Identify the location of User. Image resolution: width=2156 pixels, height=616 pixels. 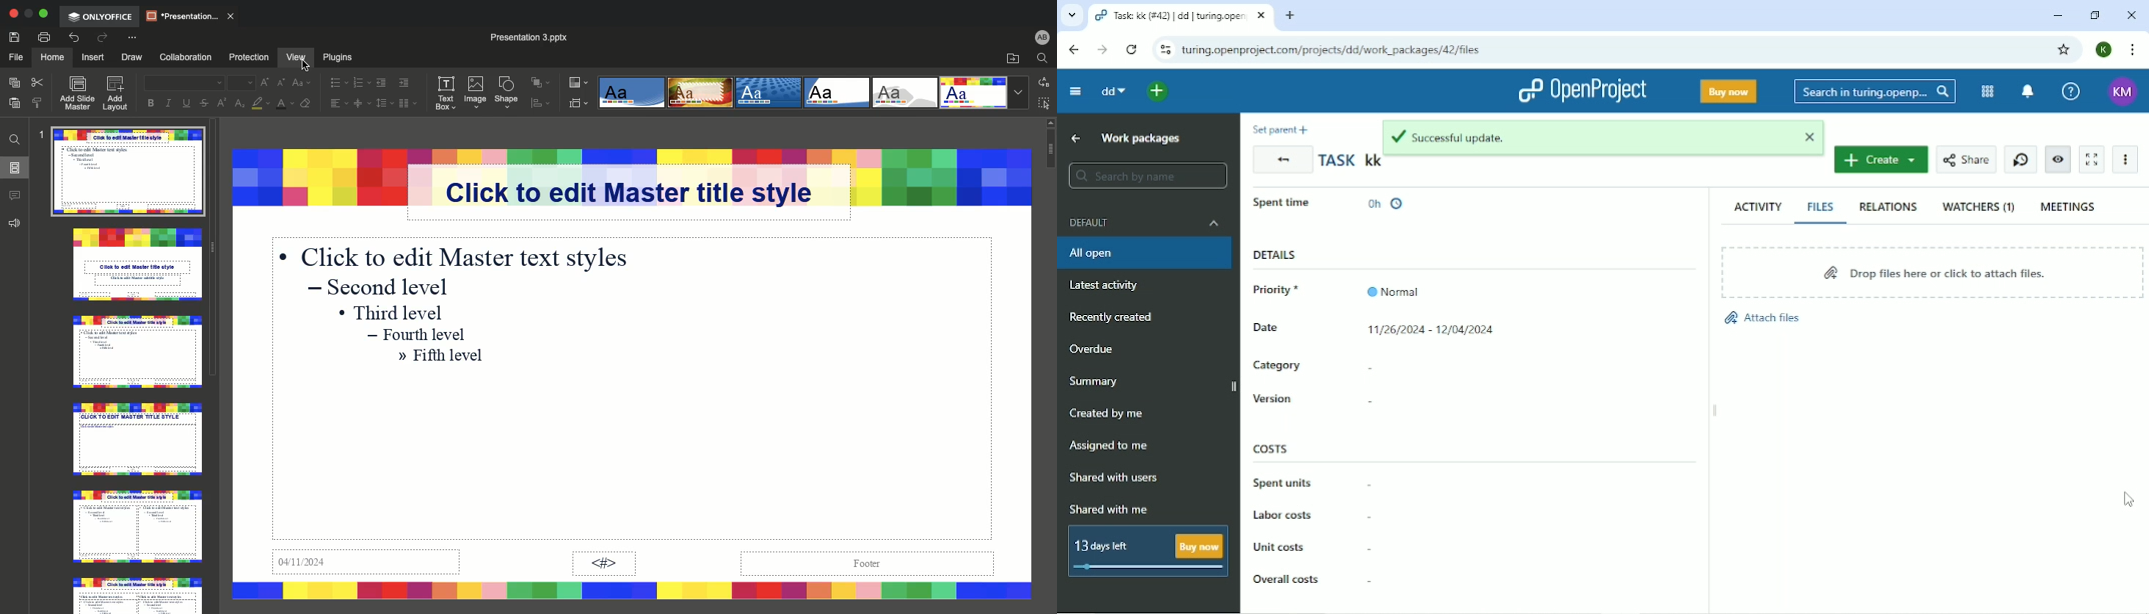
(1041, 36).